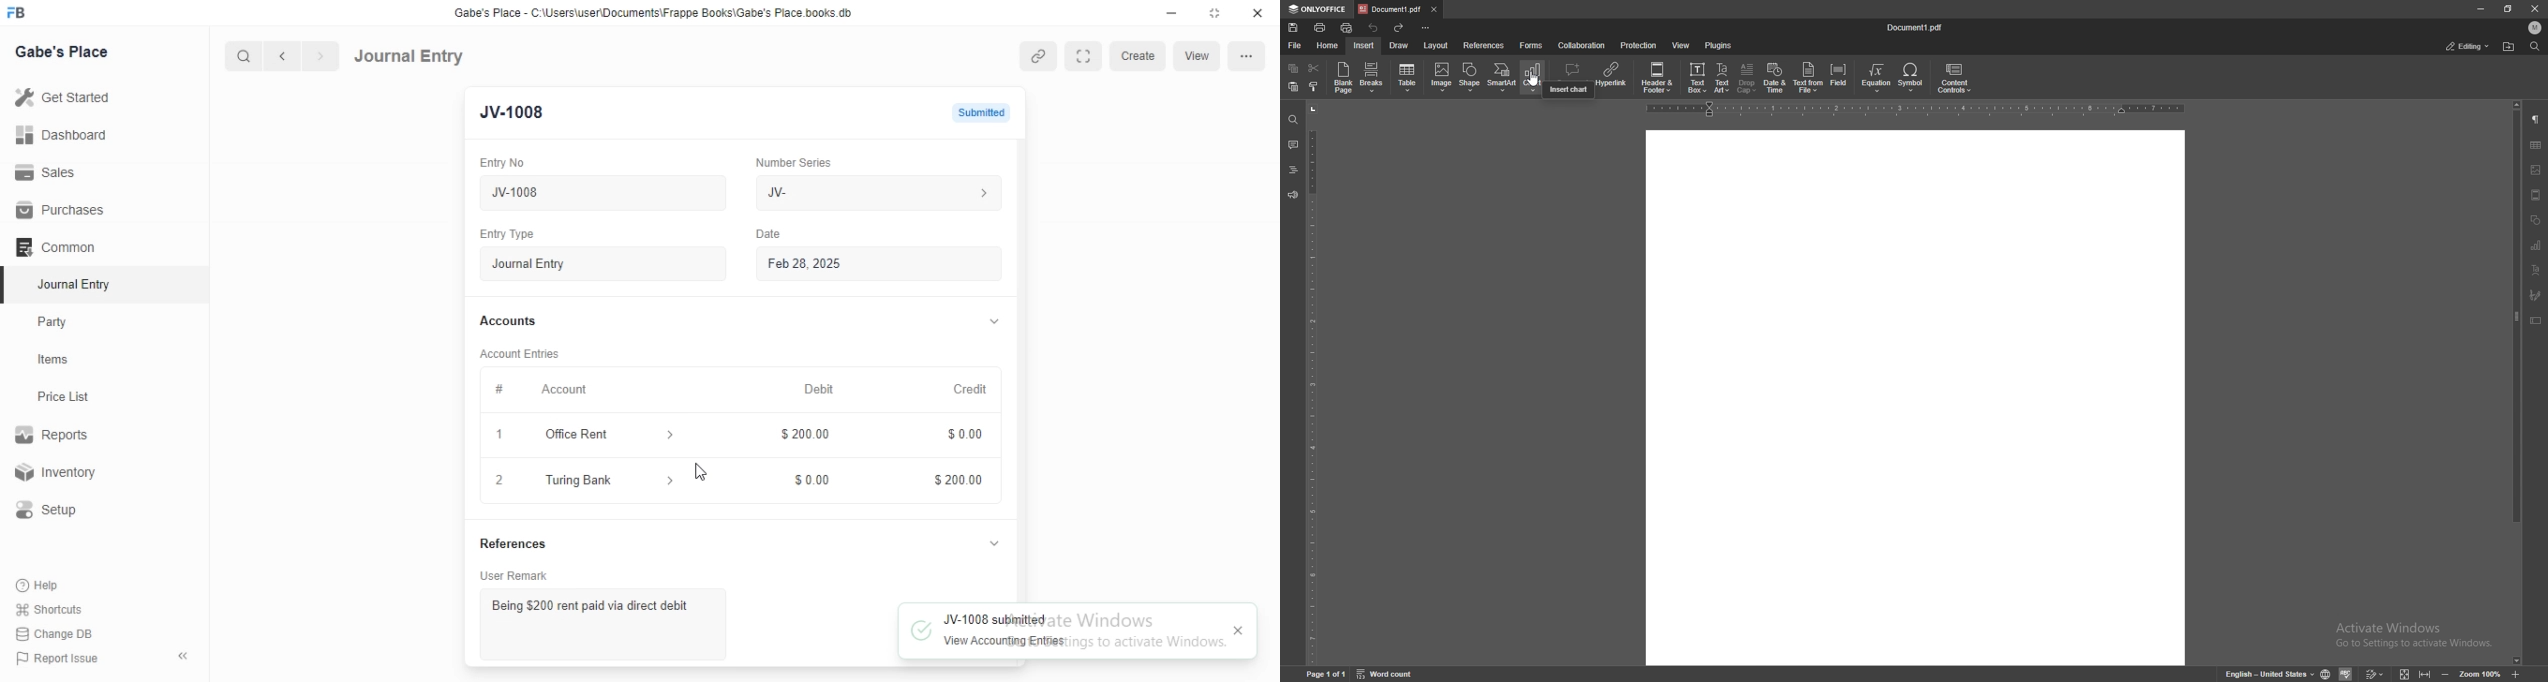  I want to click on $ 0.00, so click(961, 436).